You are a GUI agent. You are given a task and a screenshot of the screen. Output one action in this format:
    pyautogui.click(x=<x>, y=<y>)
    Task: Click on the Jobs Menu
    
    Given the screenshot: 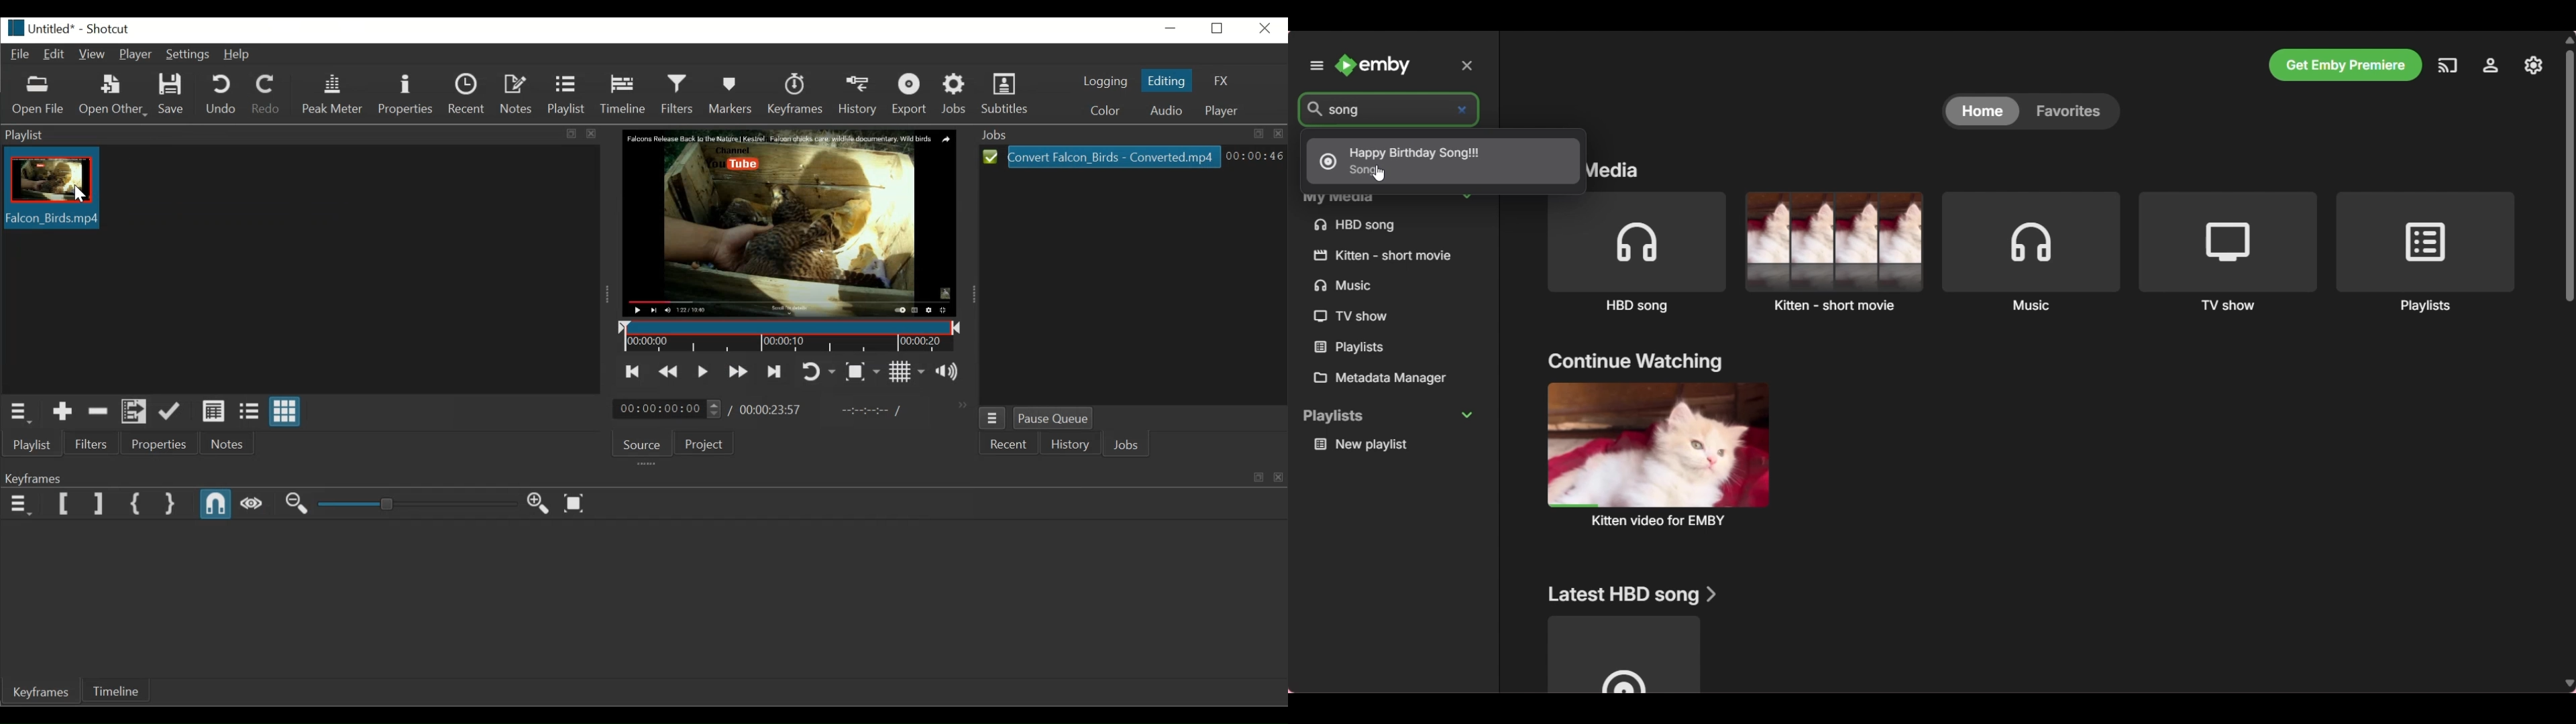 What is the action you would take?
    pyautogui.click(x=995, y=417)
    